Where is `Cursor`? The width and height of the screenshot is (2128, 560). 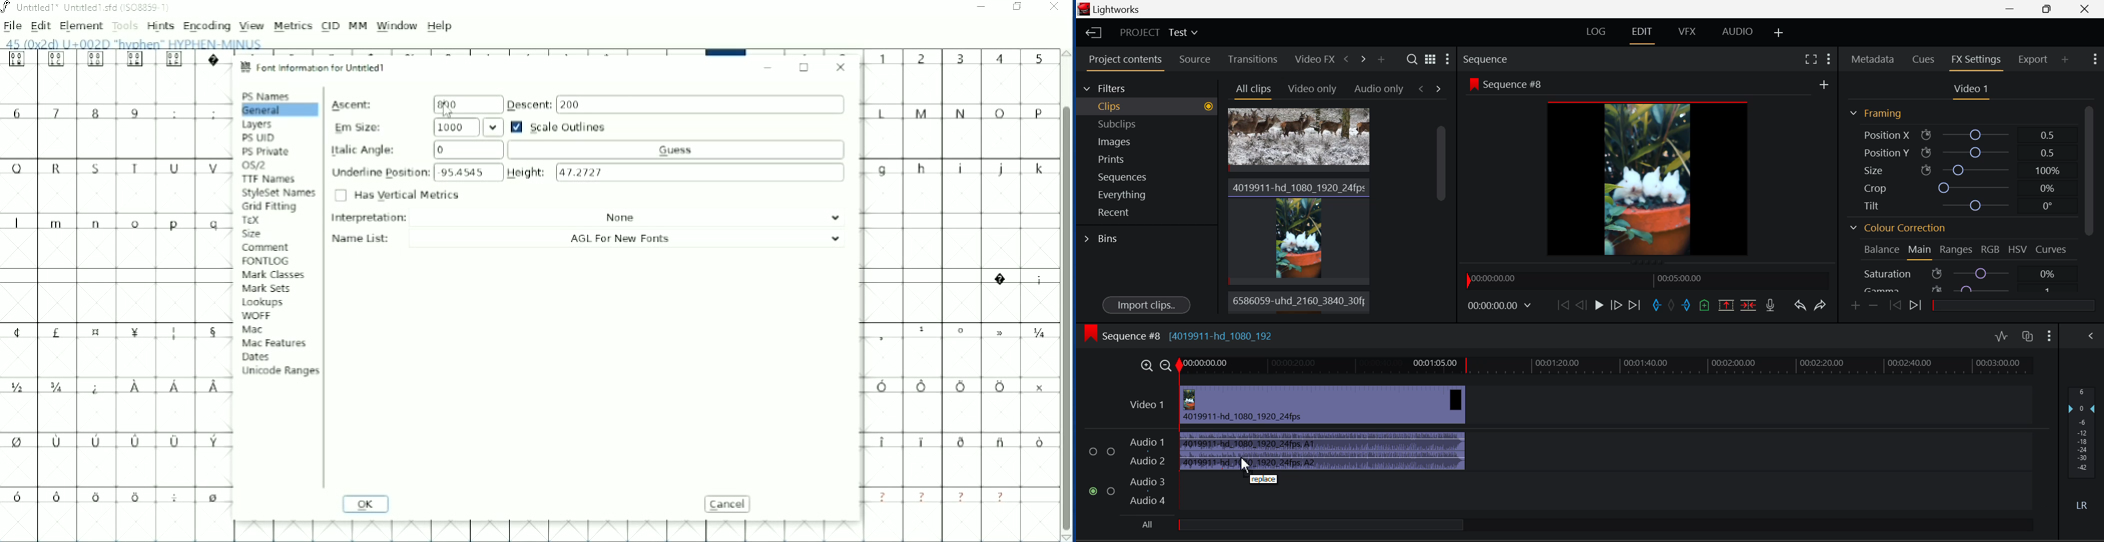
Cursor is located at coordinates (448, 112).